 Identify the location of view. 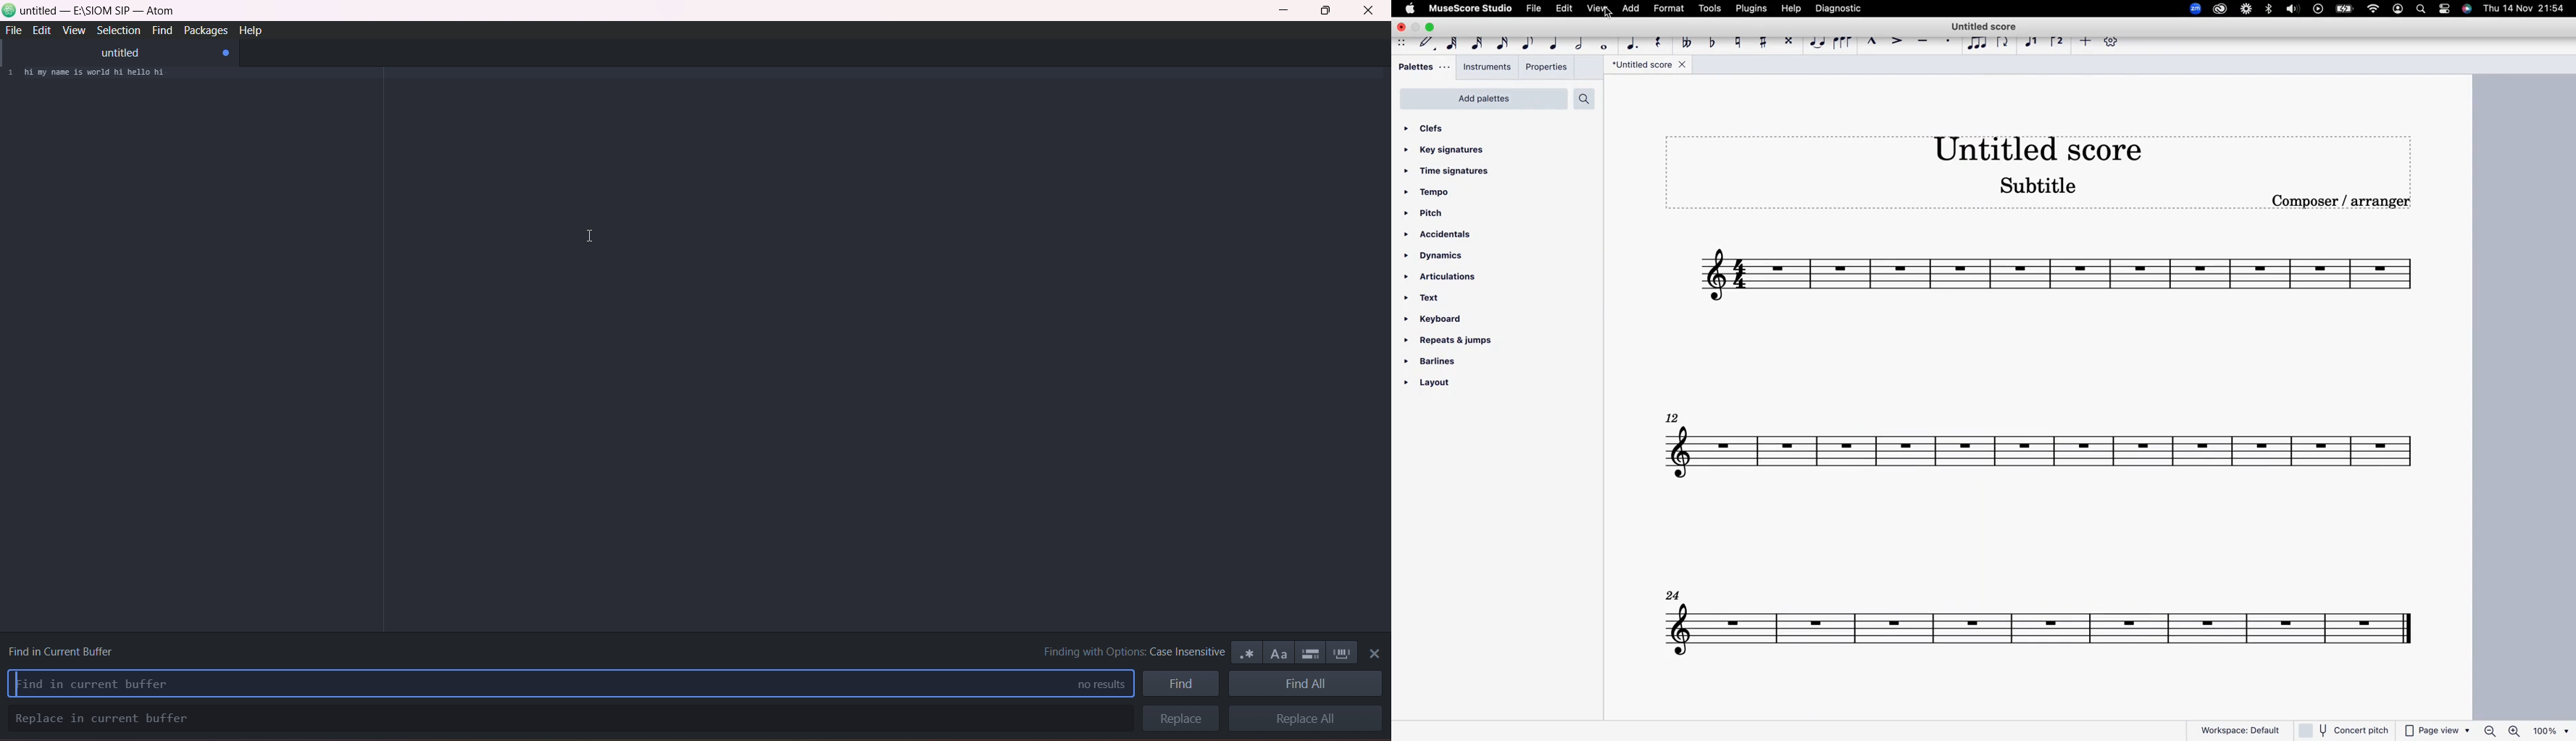
(1598, 10).